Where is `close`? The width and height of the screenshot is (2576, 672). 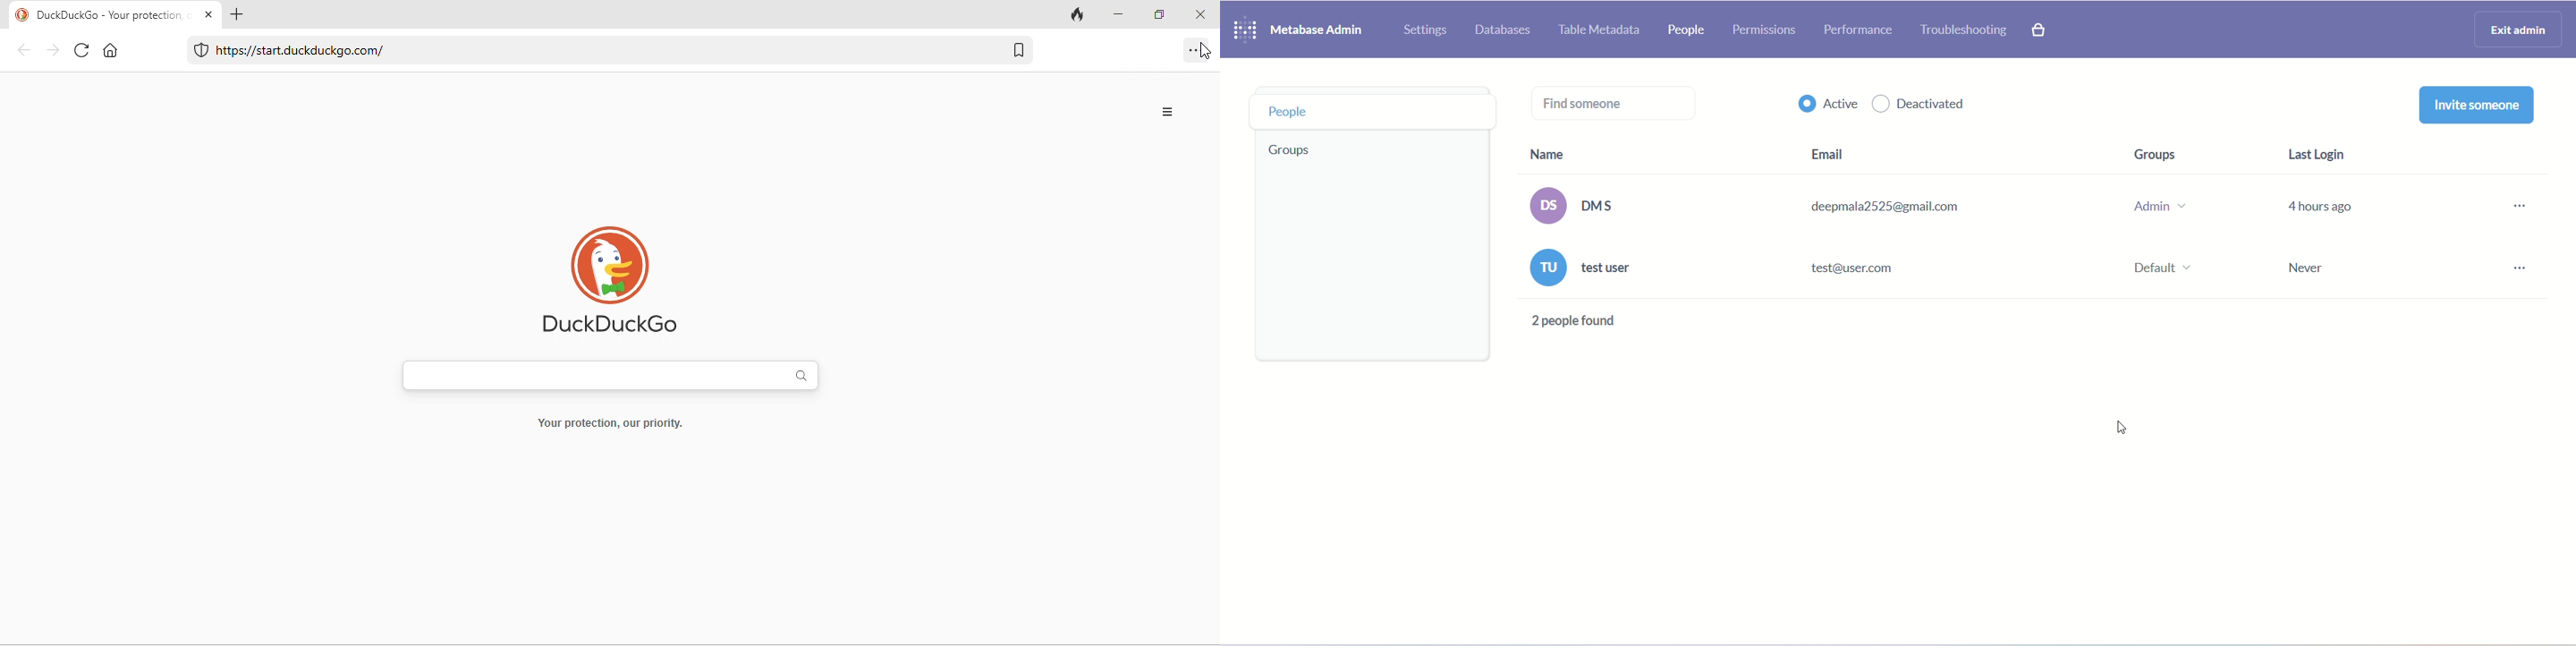 close is located at coordinates (1199, 15).